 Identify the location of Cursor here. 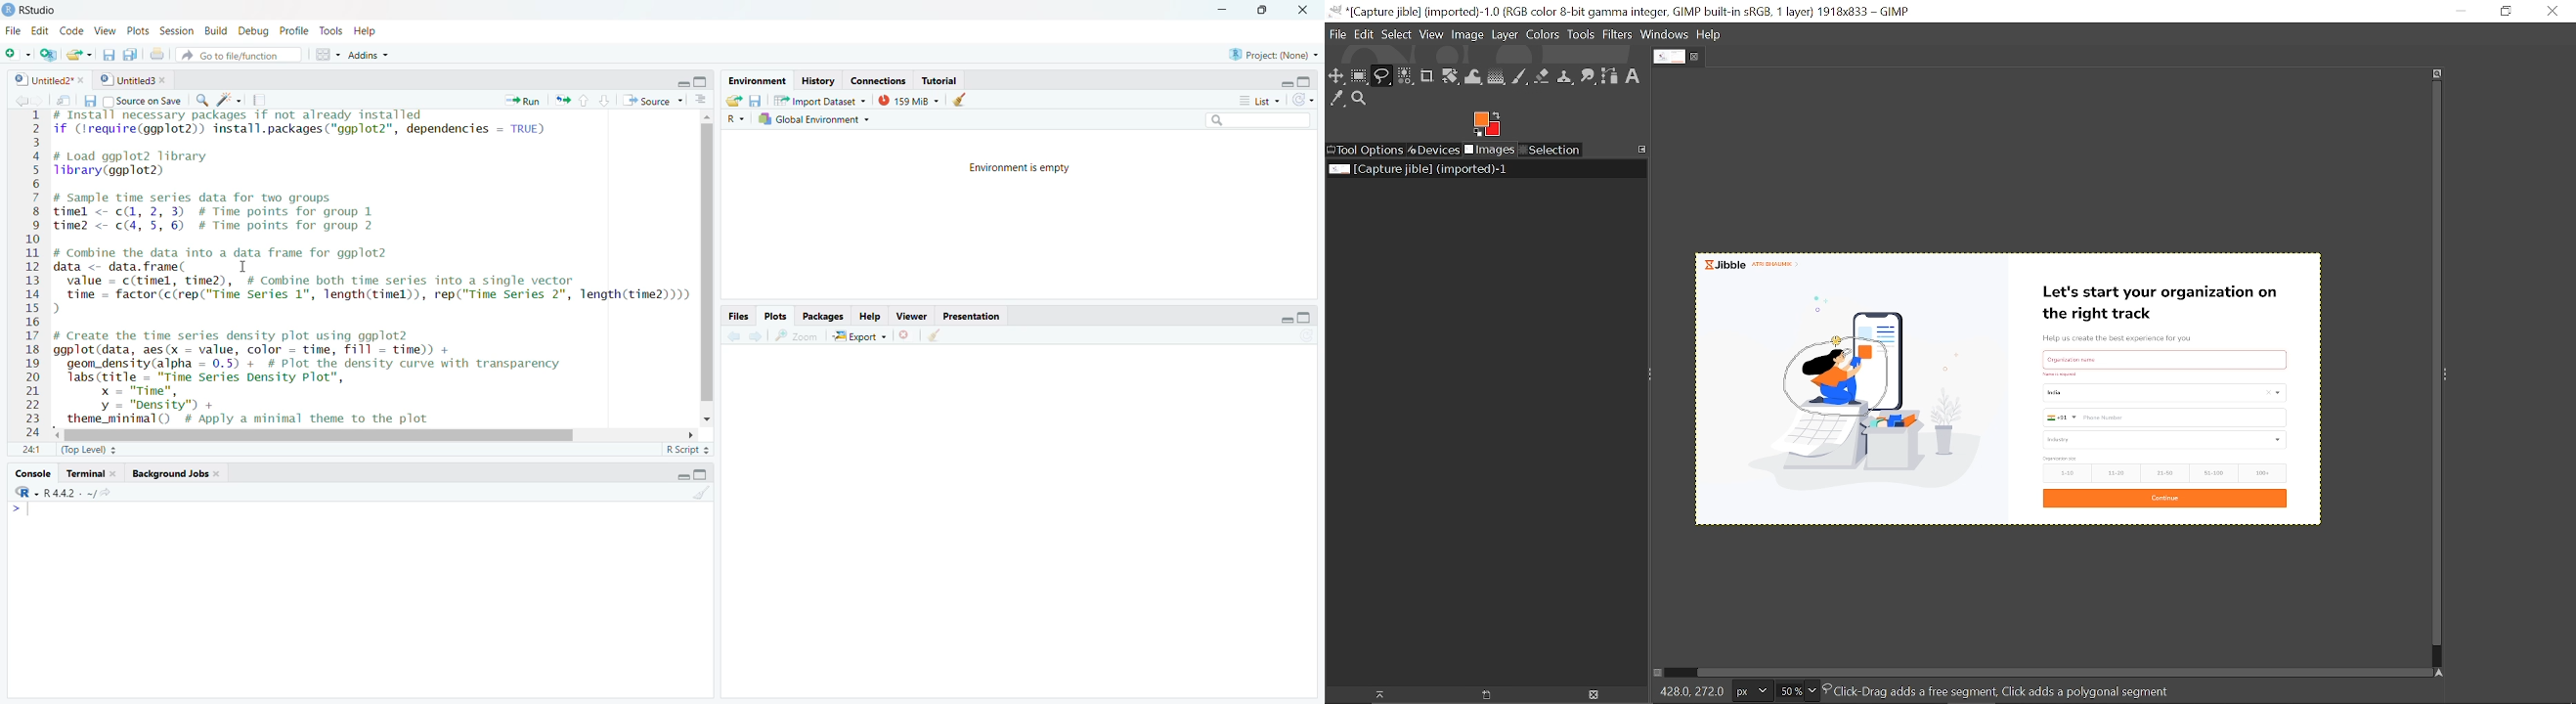
(1838, 342).